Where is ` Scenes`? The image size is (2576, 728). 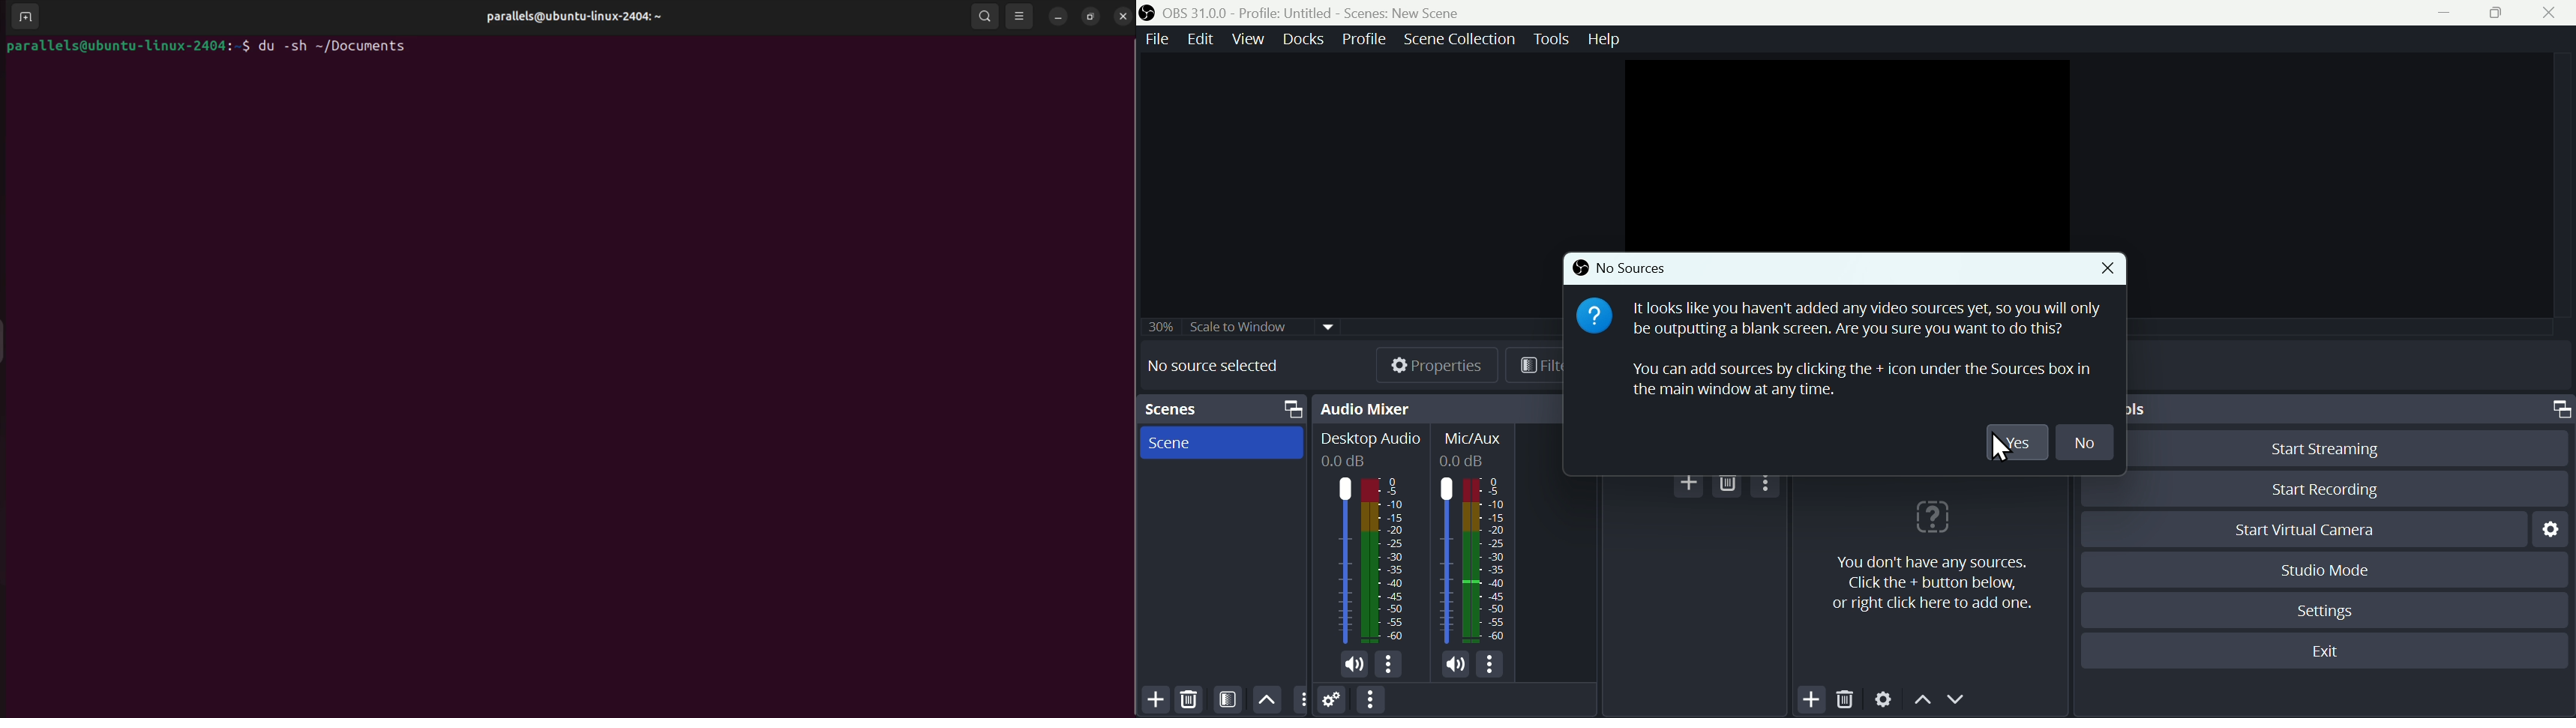
 Scenes is located at coordinates (1177, 444).